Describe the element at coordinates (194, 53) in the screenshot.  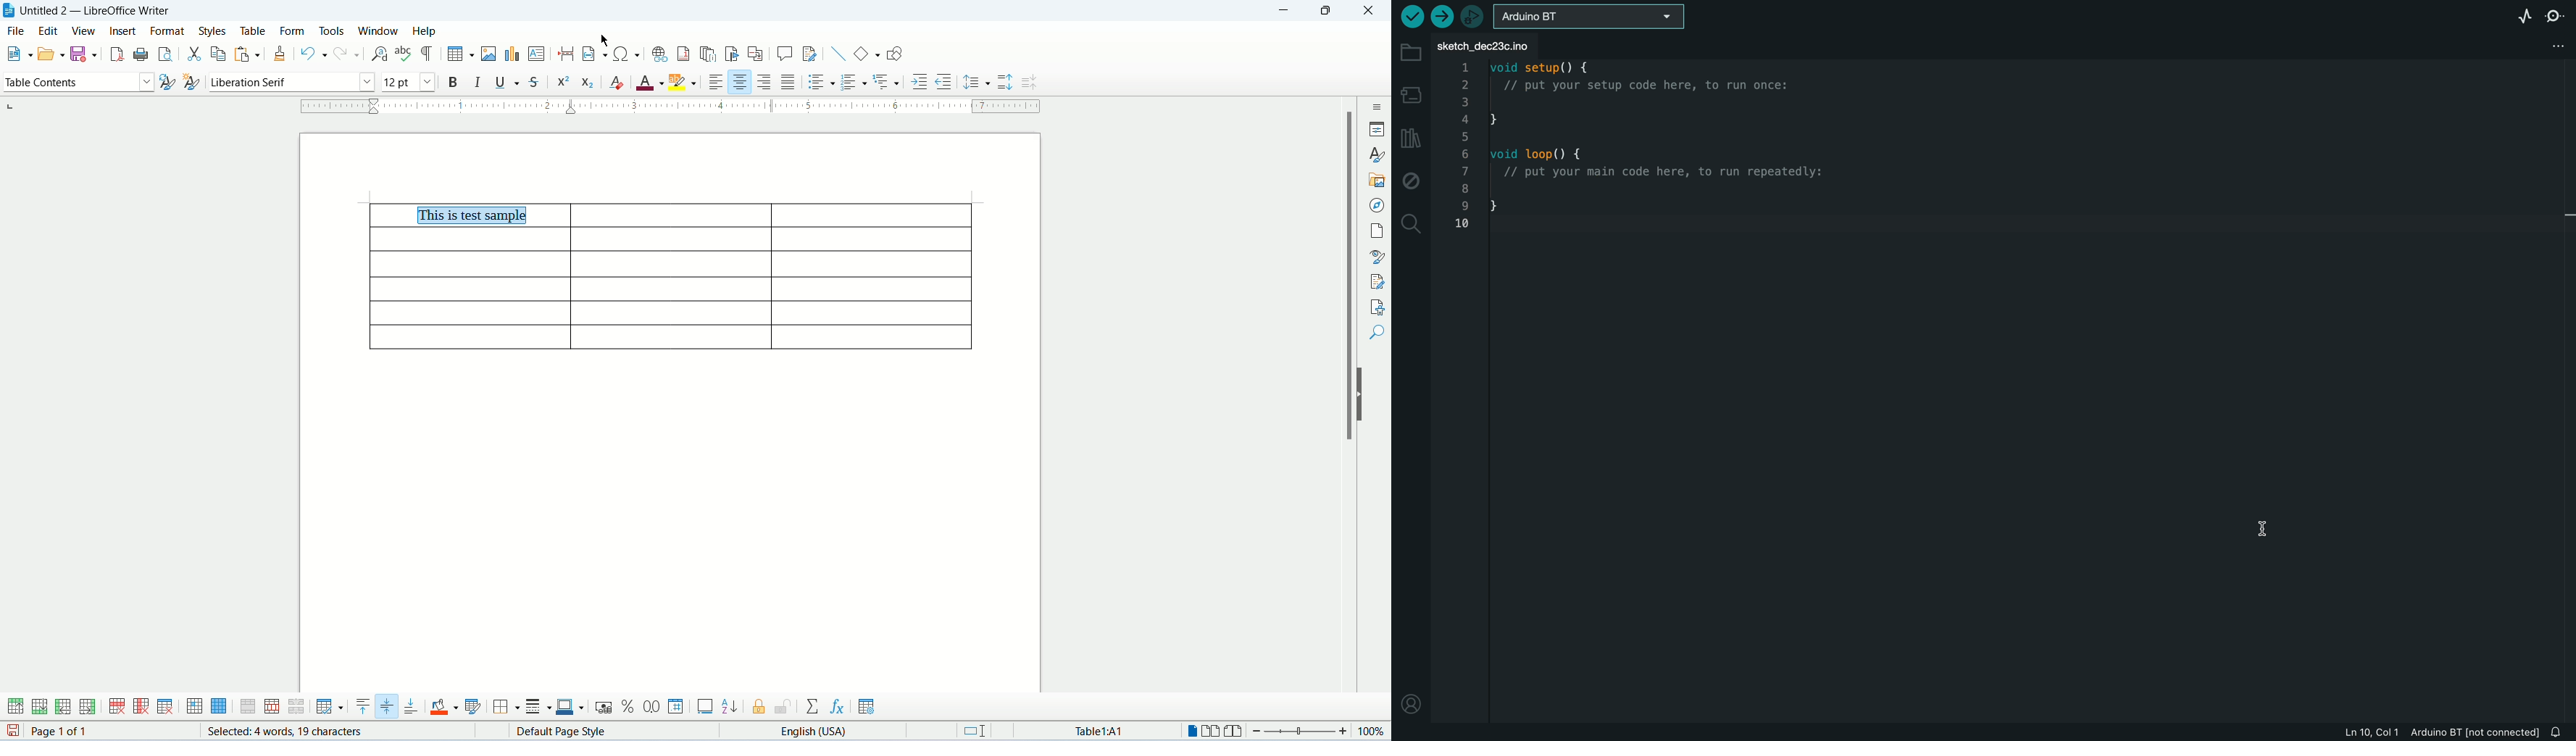
I see `cut` at that location.